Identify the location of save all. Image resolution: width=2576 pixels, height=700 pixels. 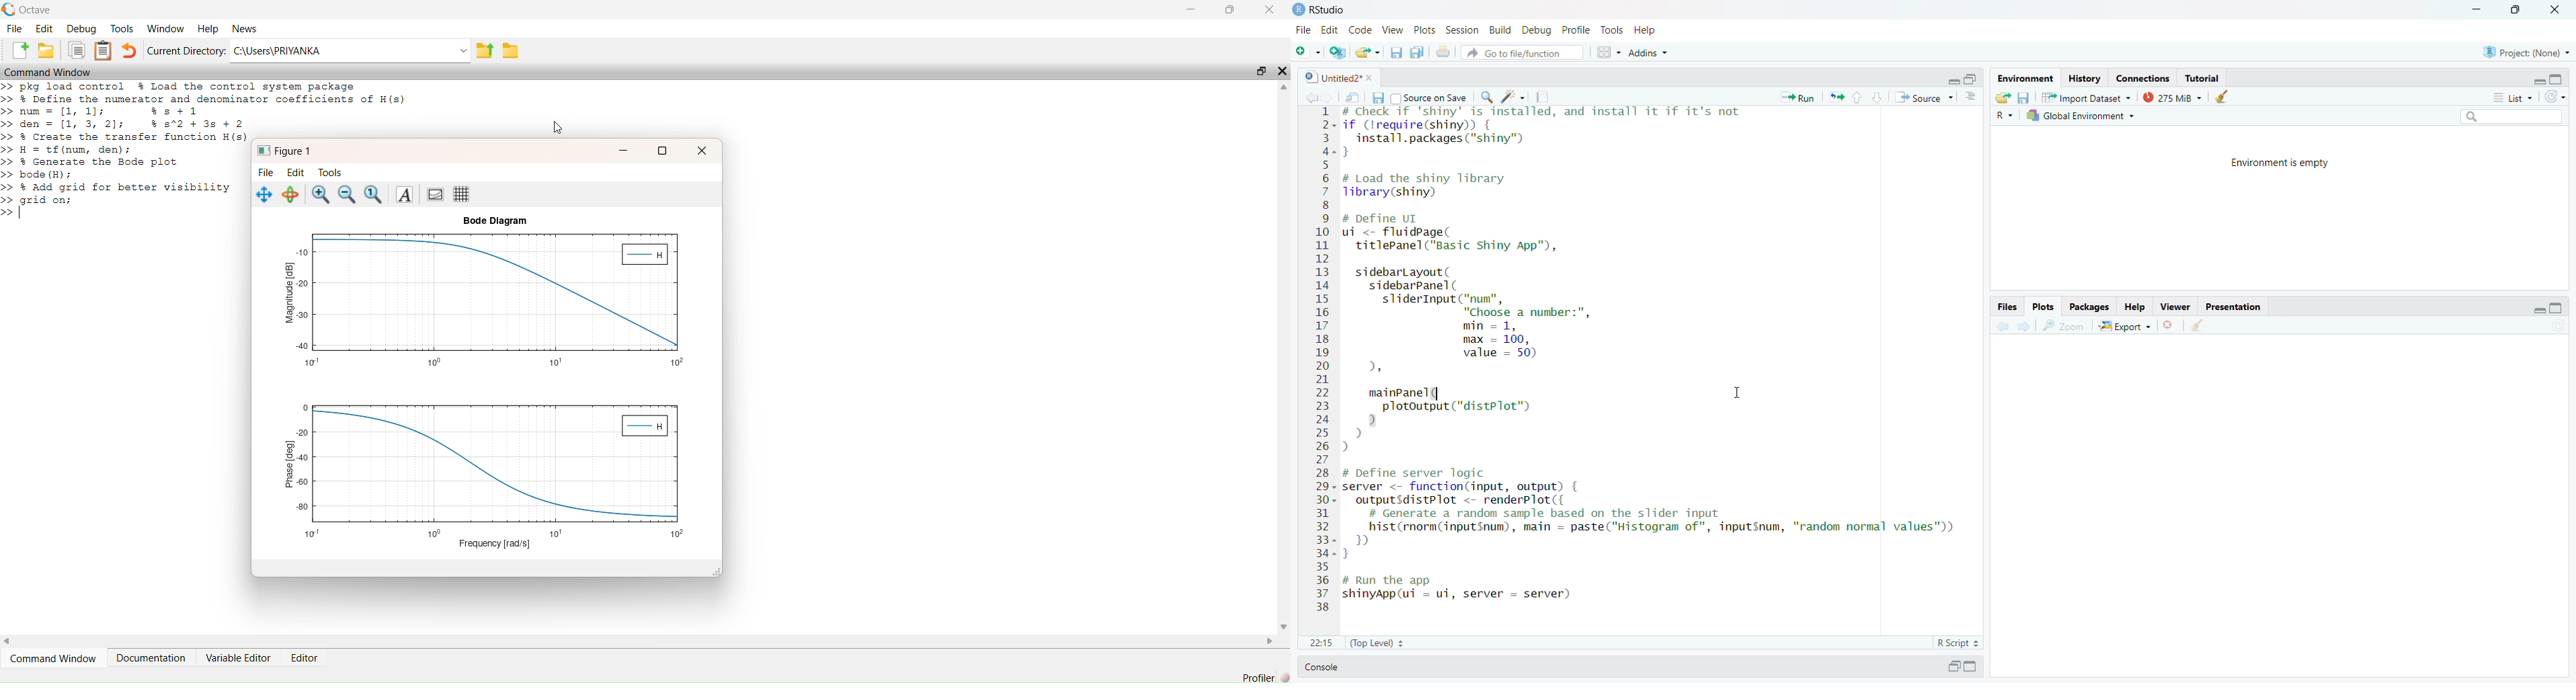
(1417, 52).